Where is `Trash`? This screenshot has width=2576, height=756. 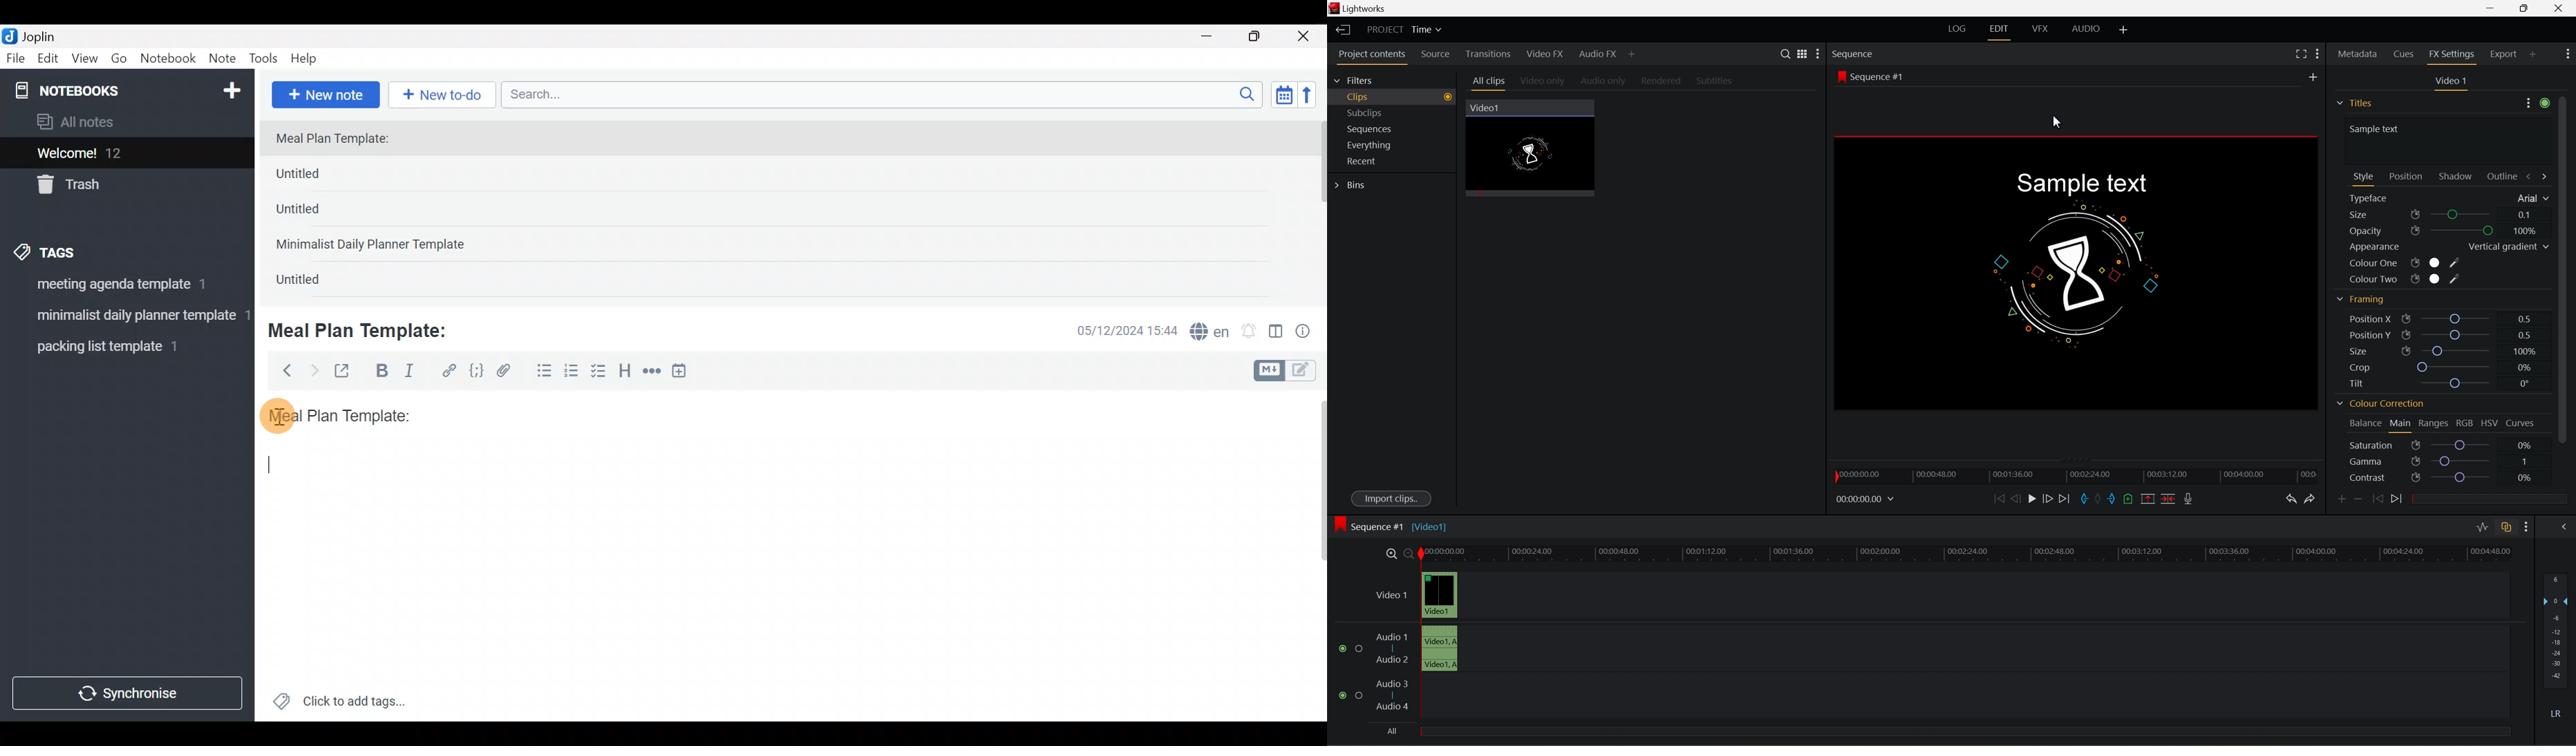
Trash is located at coordinates (119, 186).